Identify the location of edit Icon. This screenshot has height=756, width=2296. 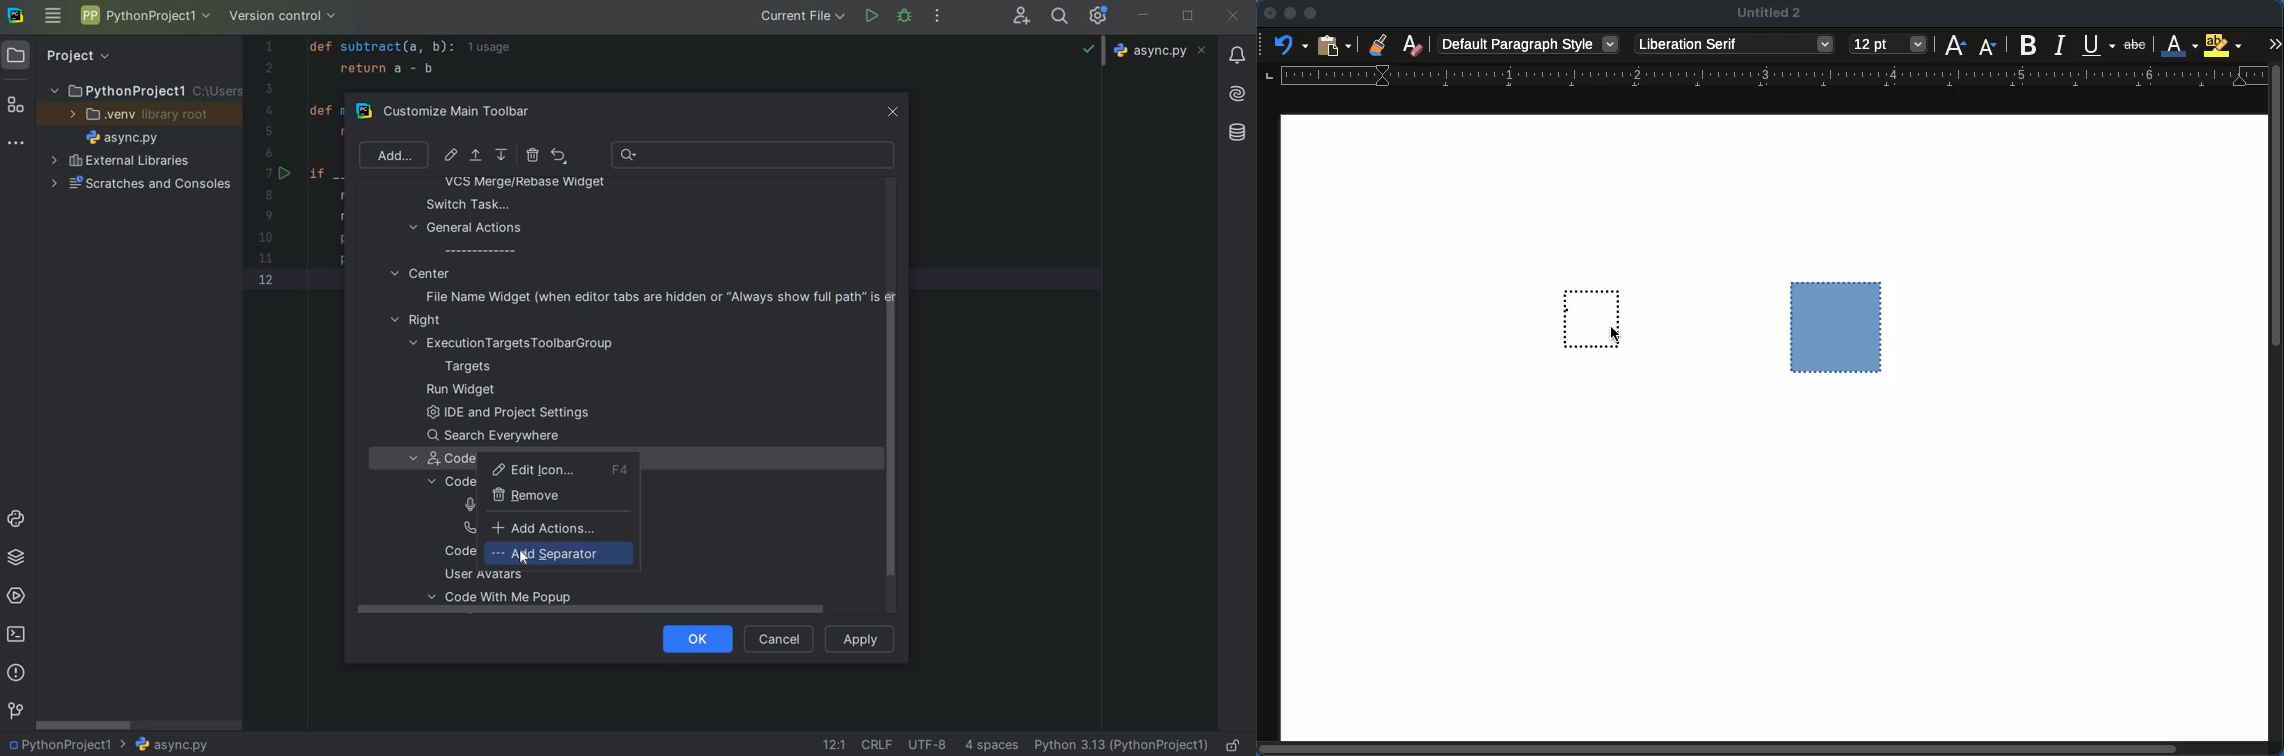
(560, 470).